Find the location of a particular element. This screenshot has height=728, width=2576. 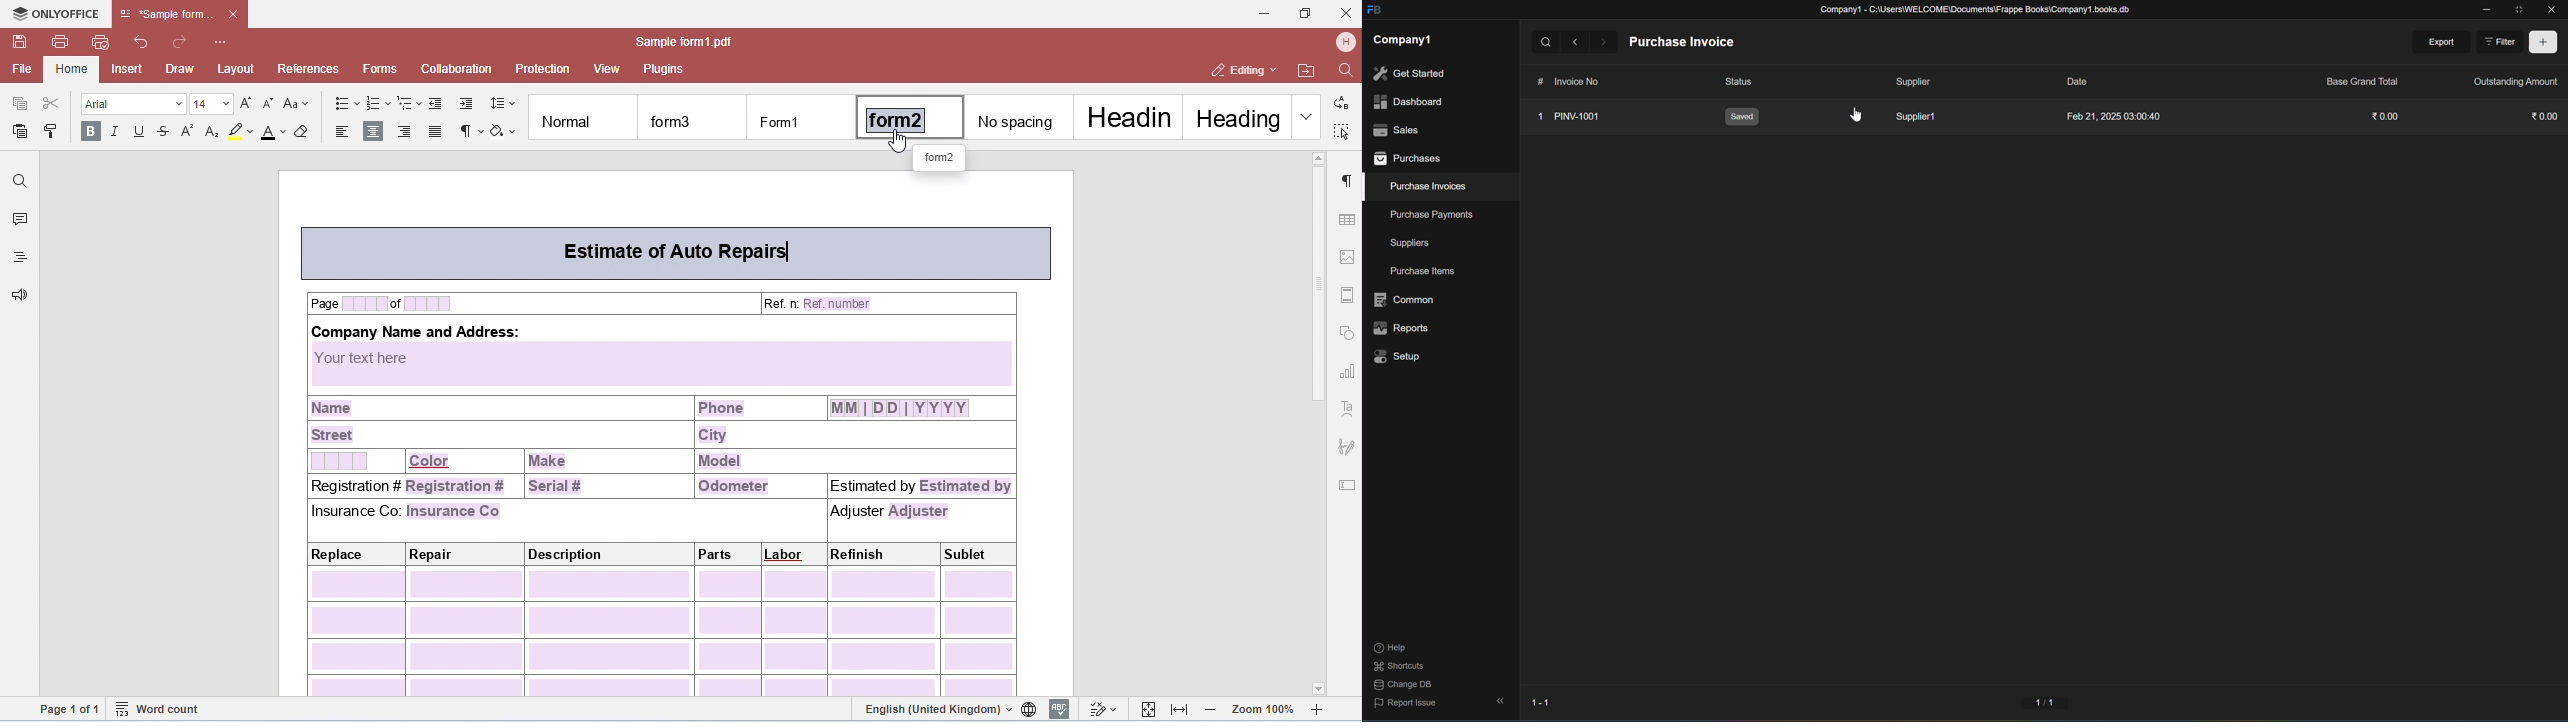

previous is located at coordinates (1576, 42).